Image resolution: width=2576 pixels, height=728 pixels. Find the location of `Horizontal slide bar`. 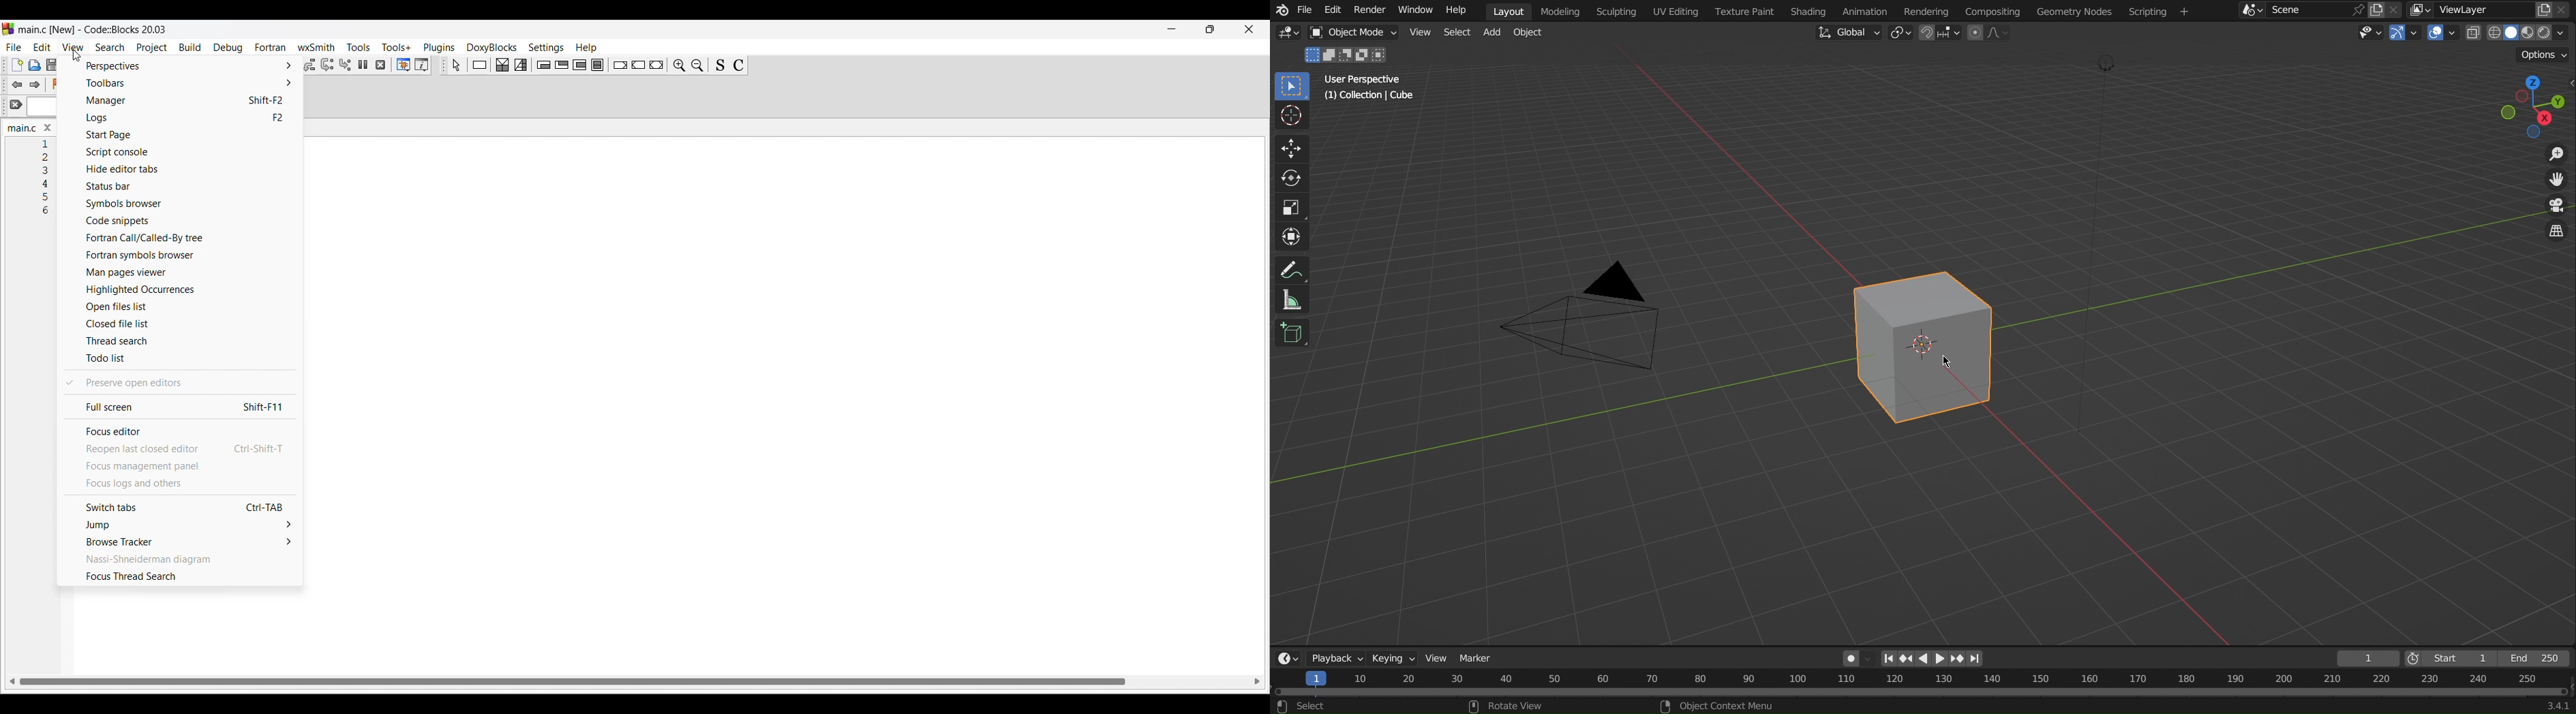

Horizontal slide bar is located at coordinates (635, 681).